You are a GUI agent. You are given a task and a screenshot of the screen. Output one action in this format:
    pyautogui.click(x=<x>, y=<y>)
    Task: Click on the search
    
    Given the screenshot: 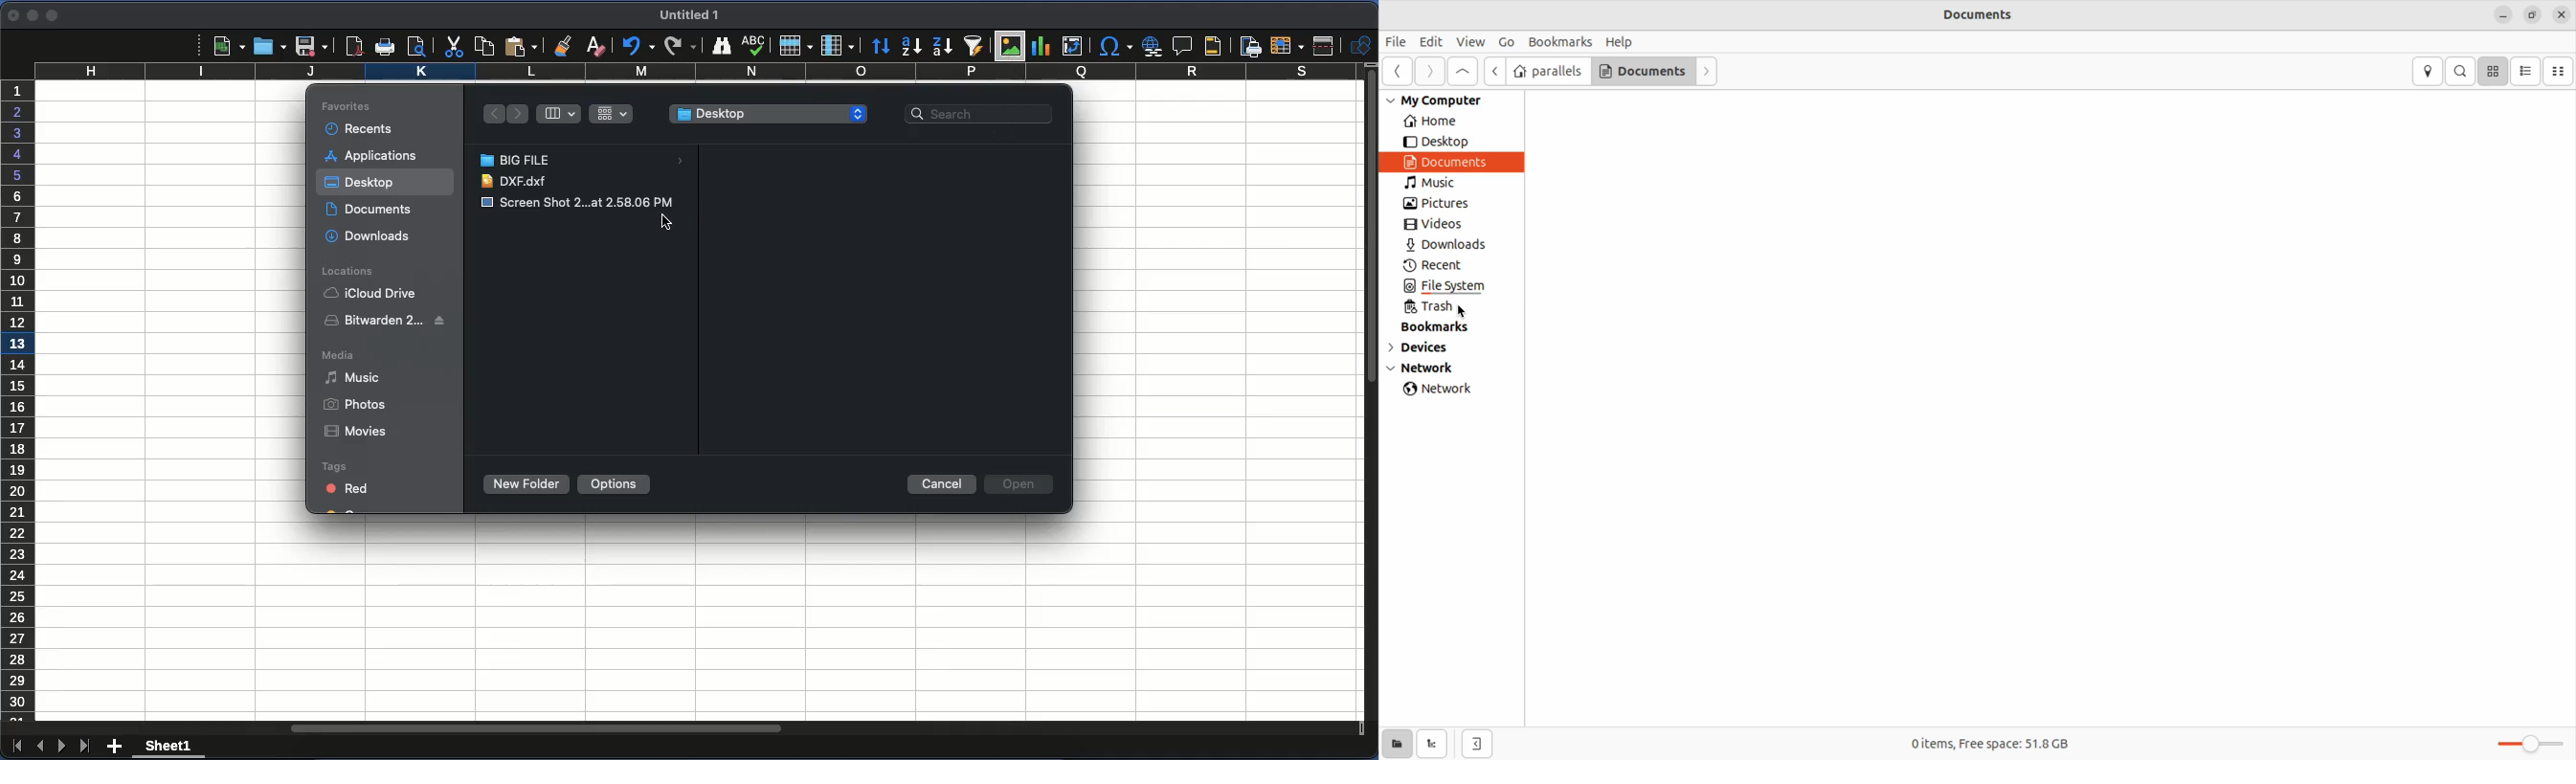 What is the action you would take?
    pyautogui.click(x=986, y=111)
    